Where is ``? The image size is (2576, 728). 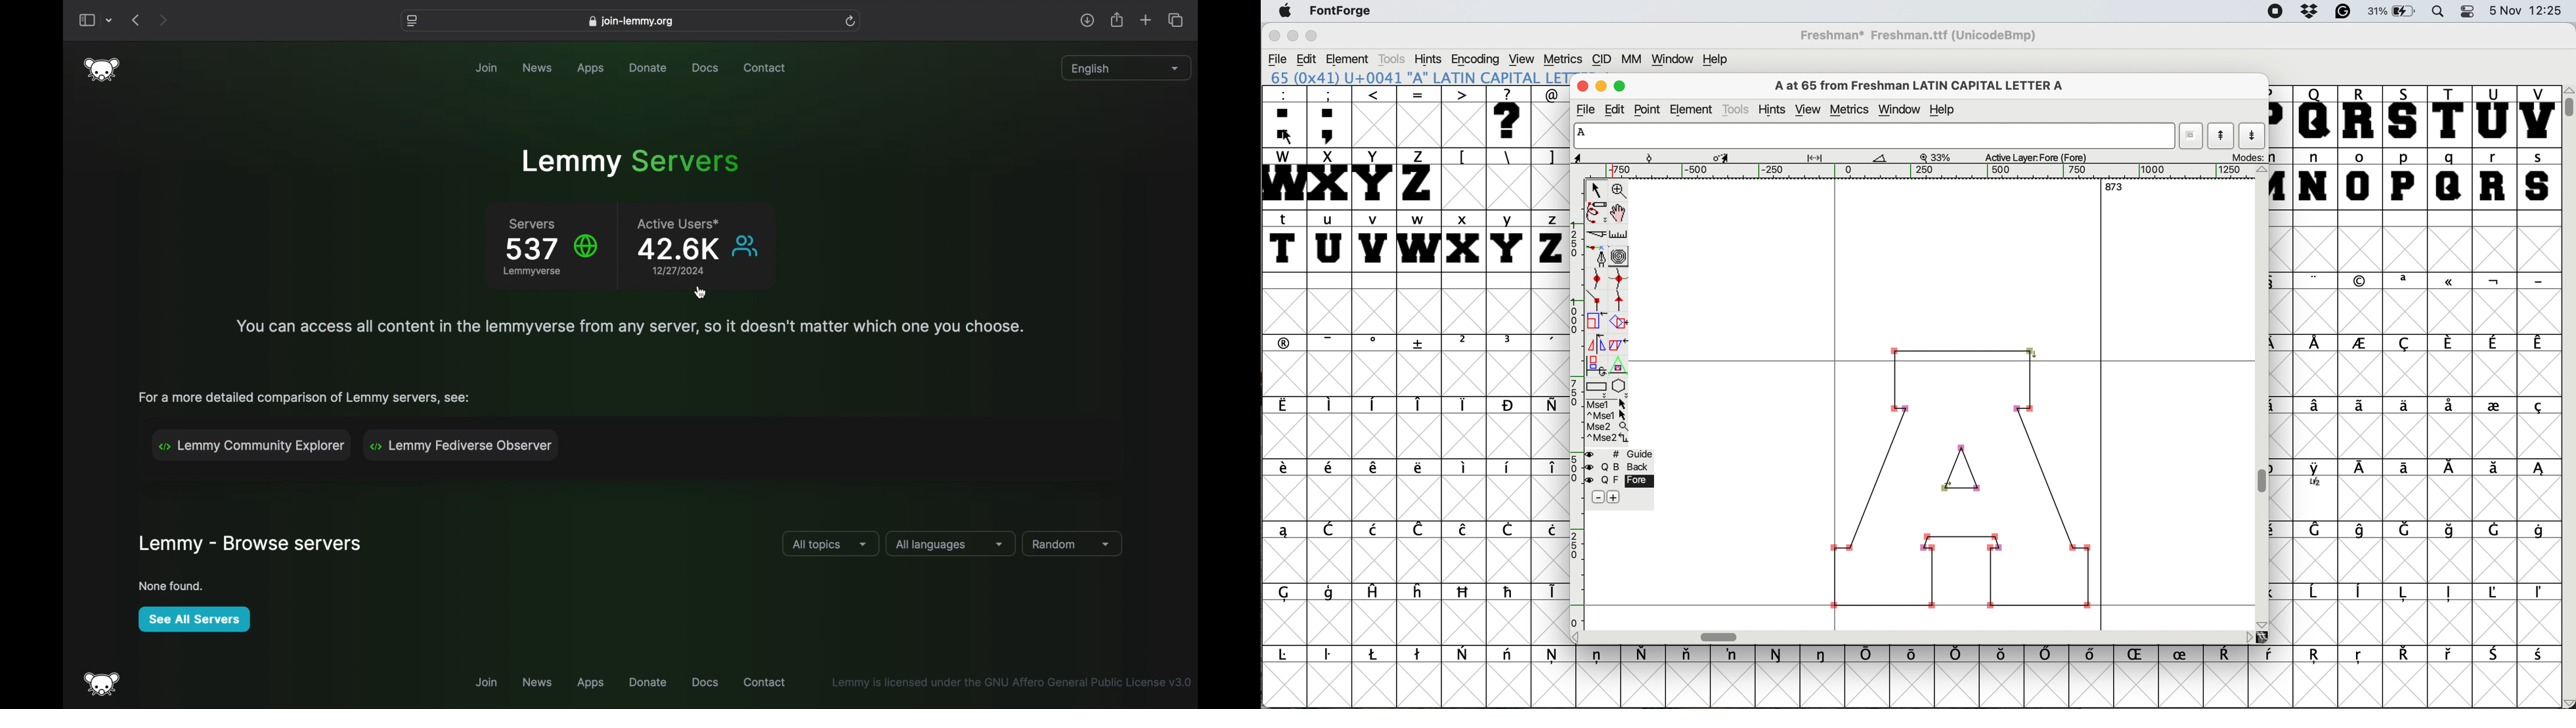
 is located at coordinates (1465, 344).